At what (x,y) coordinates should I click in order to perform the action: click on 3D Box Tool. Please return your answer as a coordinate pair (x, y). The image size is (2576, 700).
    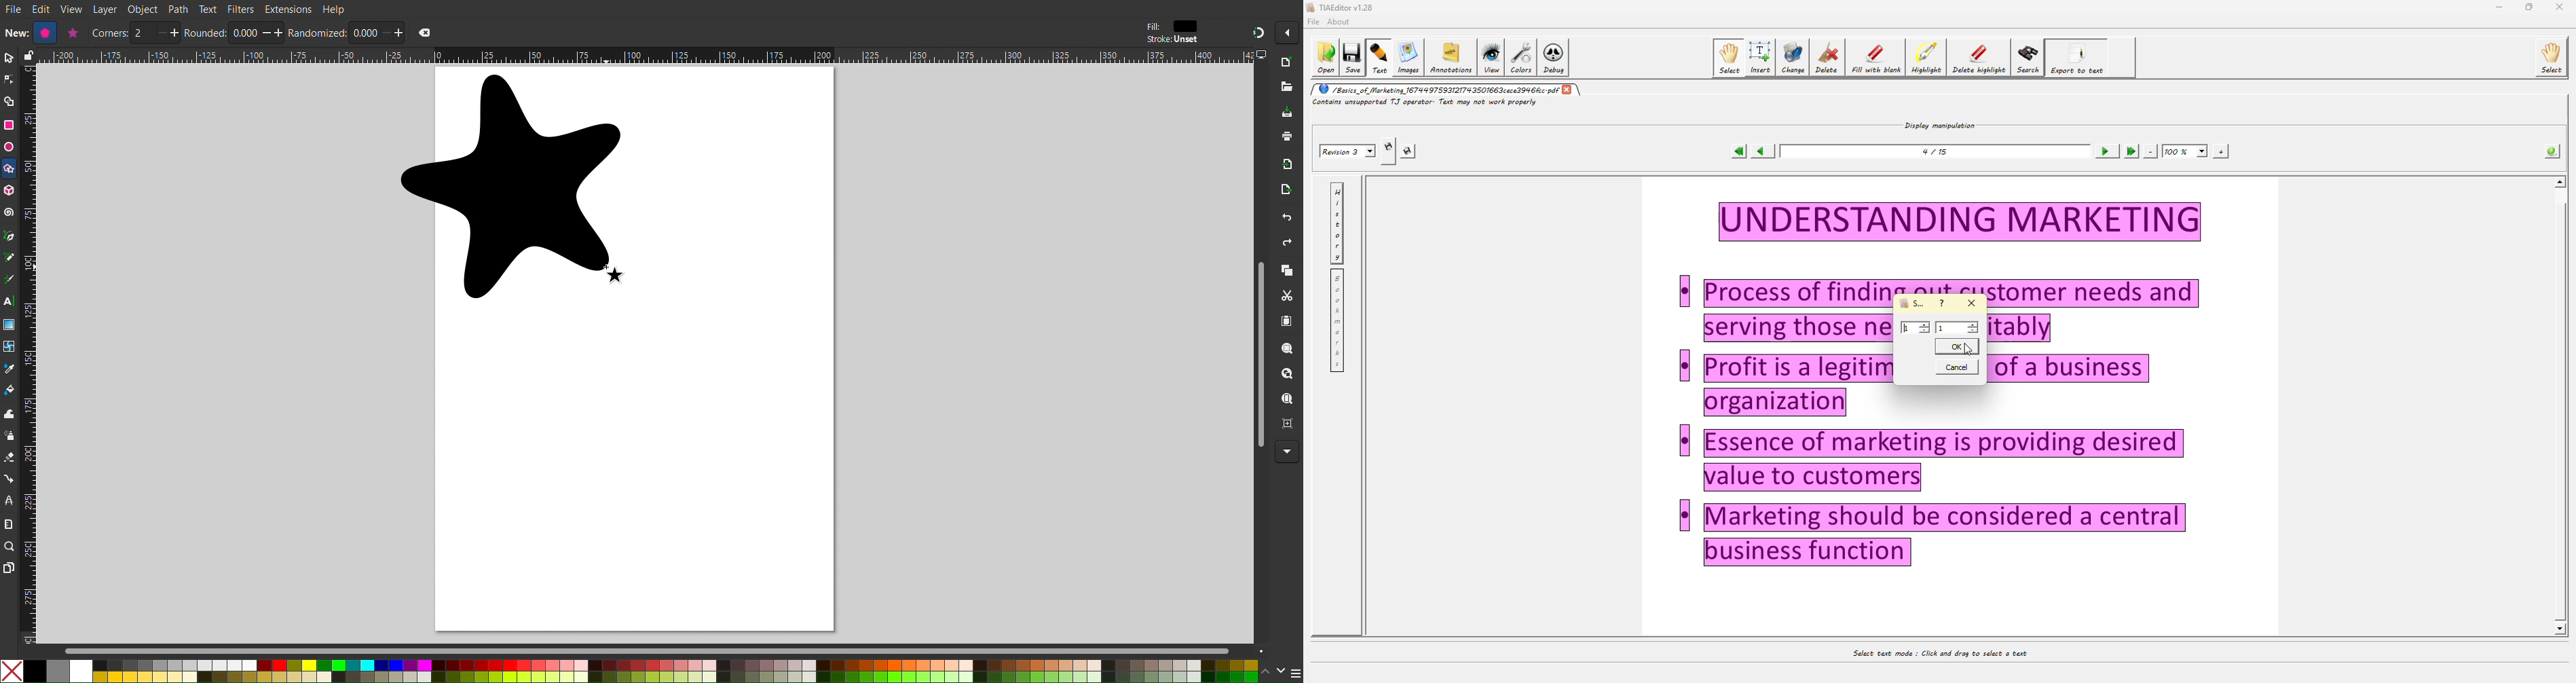
    Looking at the image, I should click on (10, 190).